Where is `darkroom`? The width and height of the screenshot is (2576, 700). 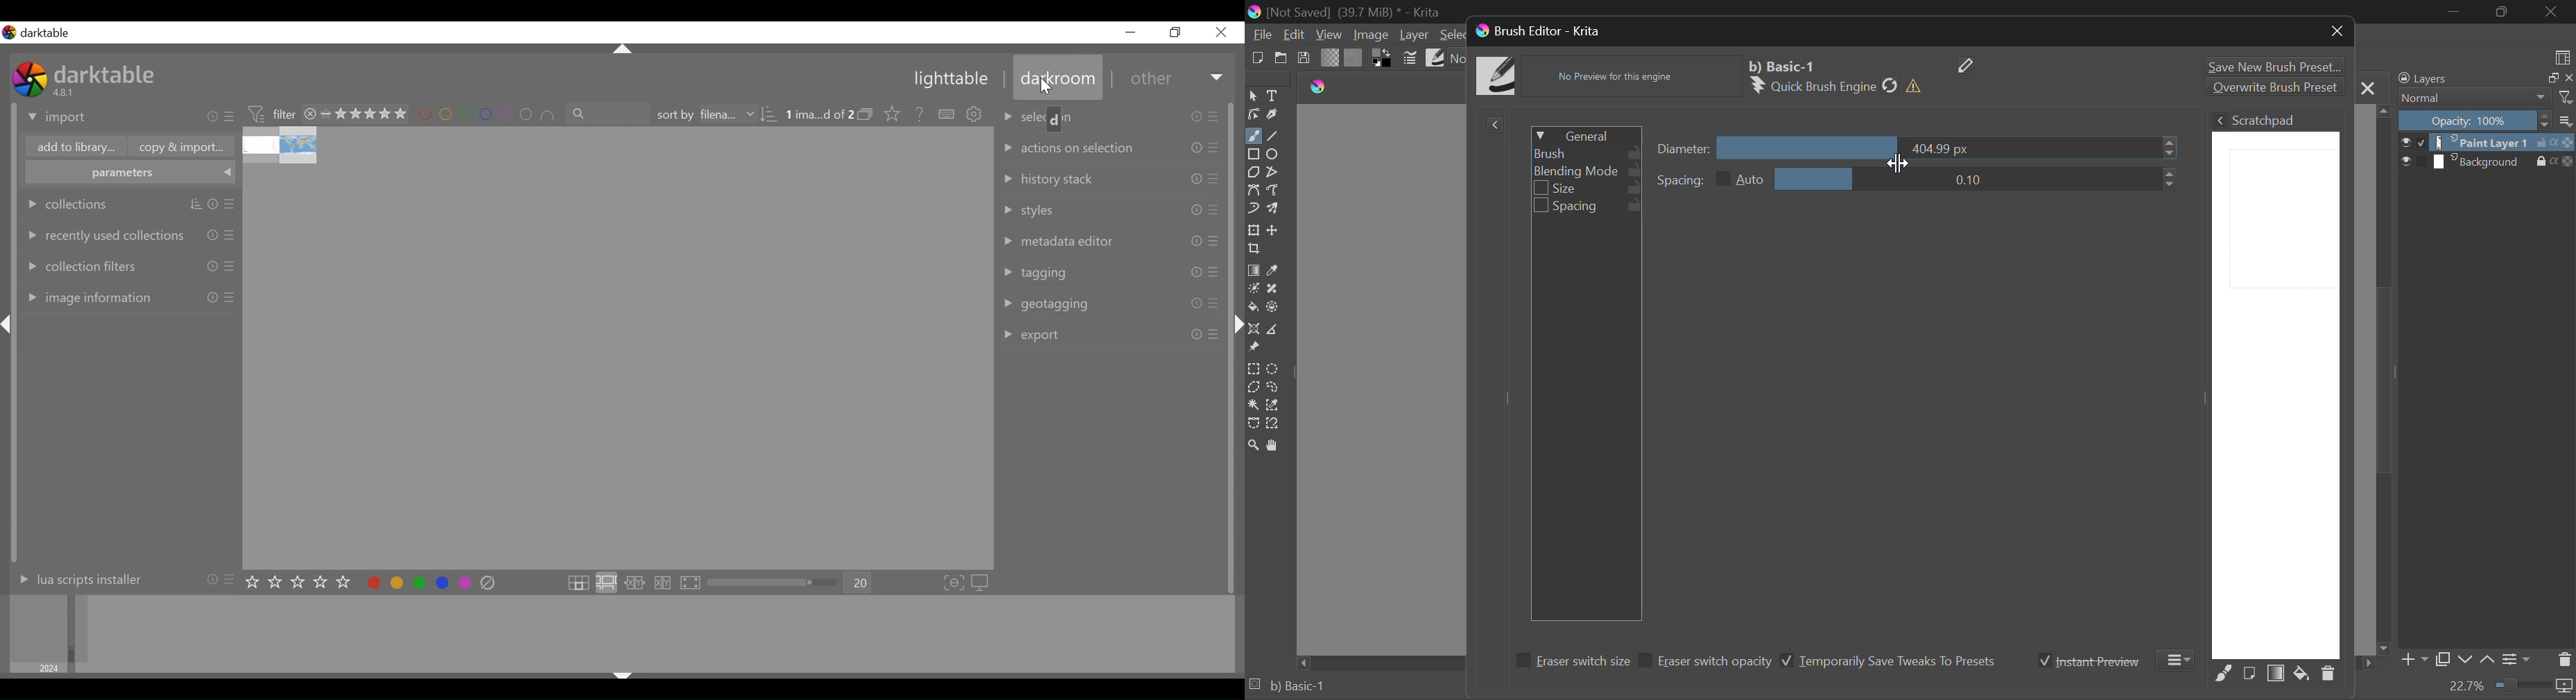 darkroom is located at coordinates (1058, 76).